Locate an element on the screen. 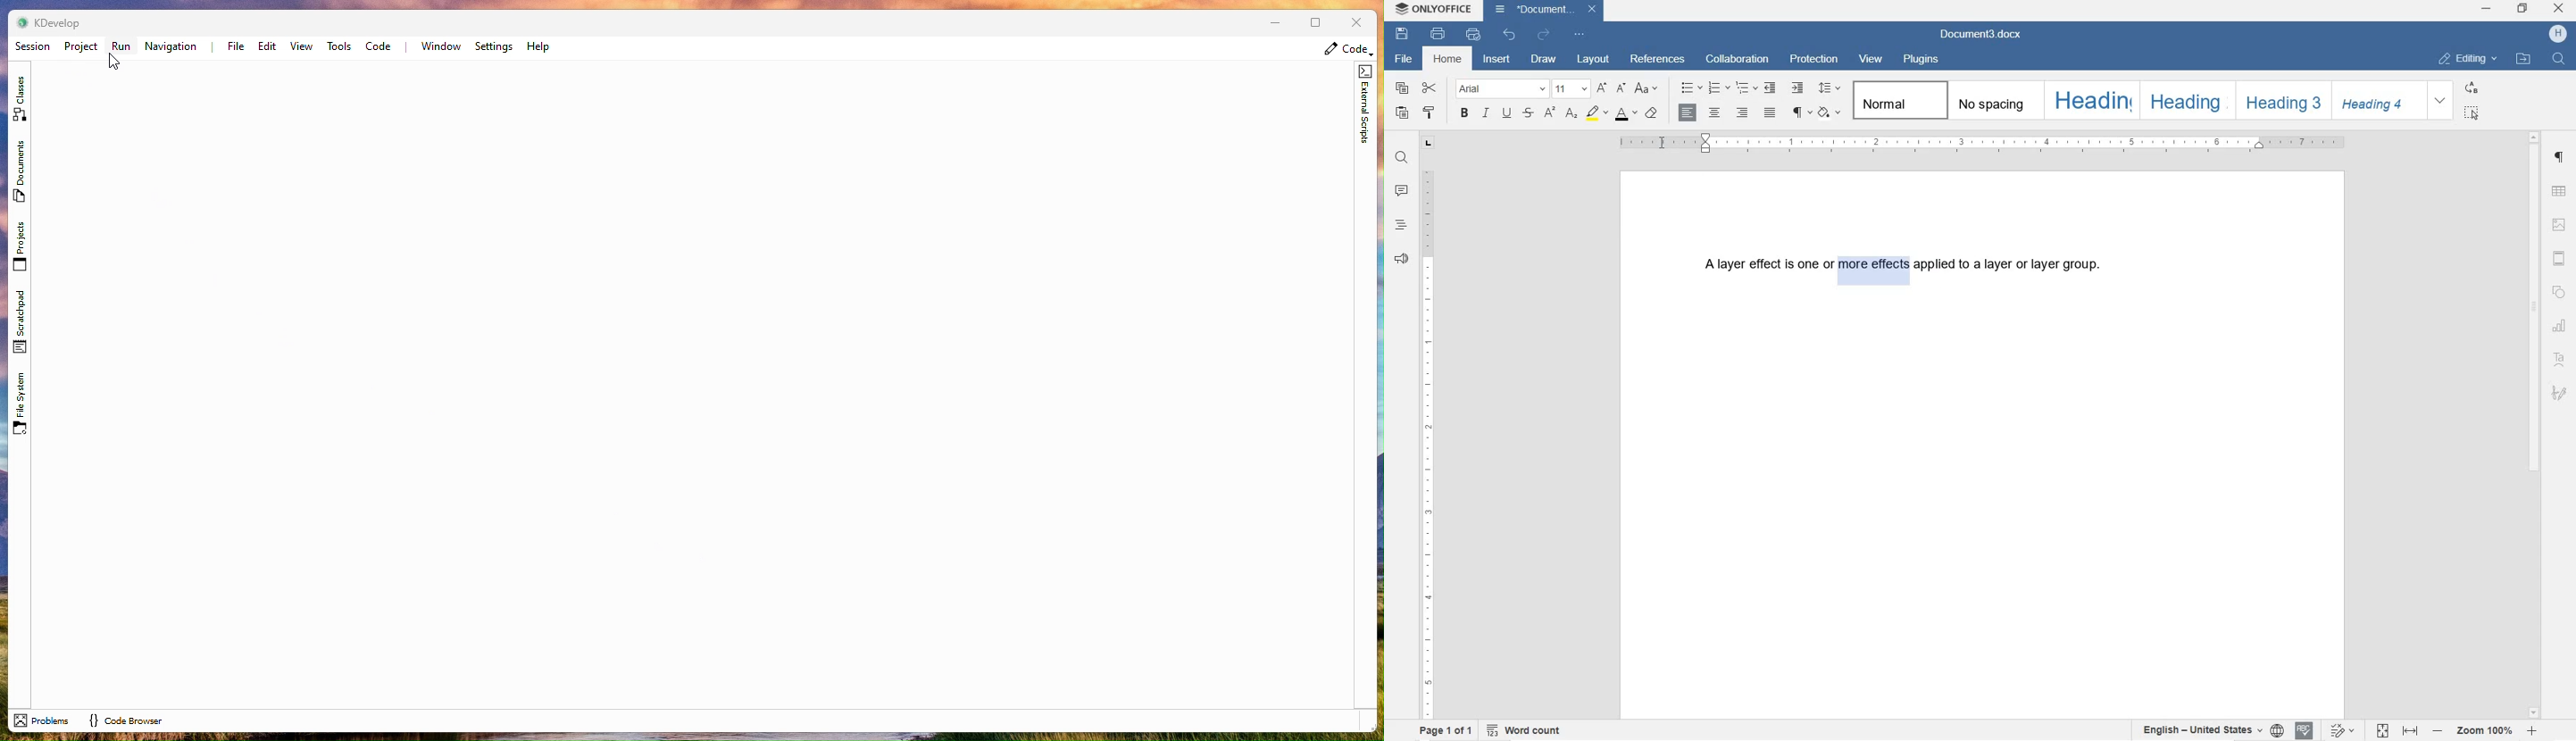 The height and width of the screenshot is (756, 2576). PARAGRAPH LINE SPACING is located at coordinates (1832, 89).